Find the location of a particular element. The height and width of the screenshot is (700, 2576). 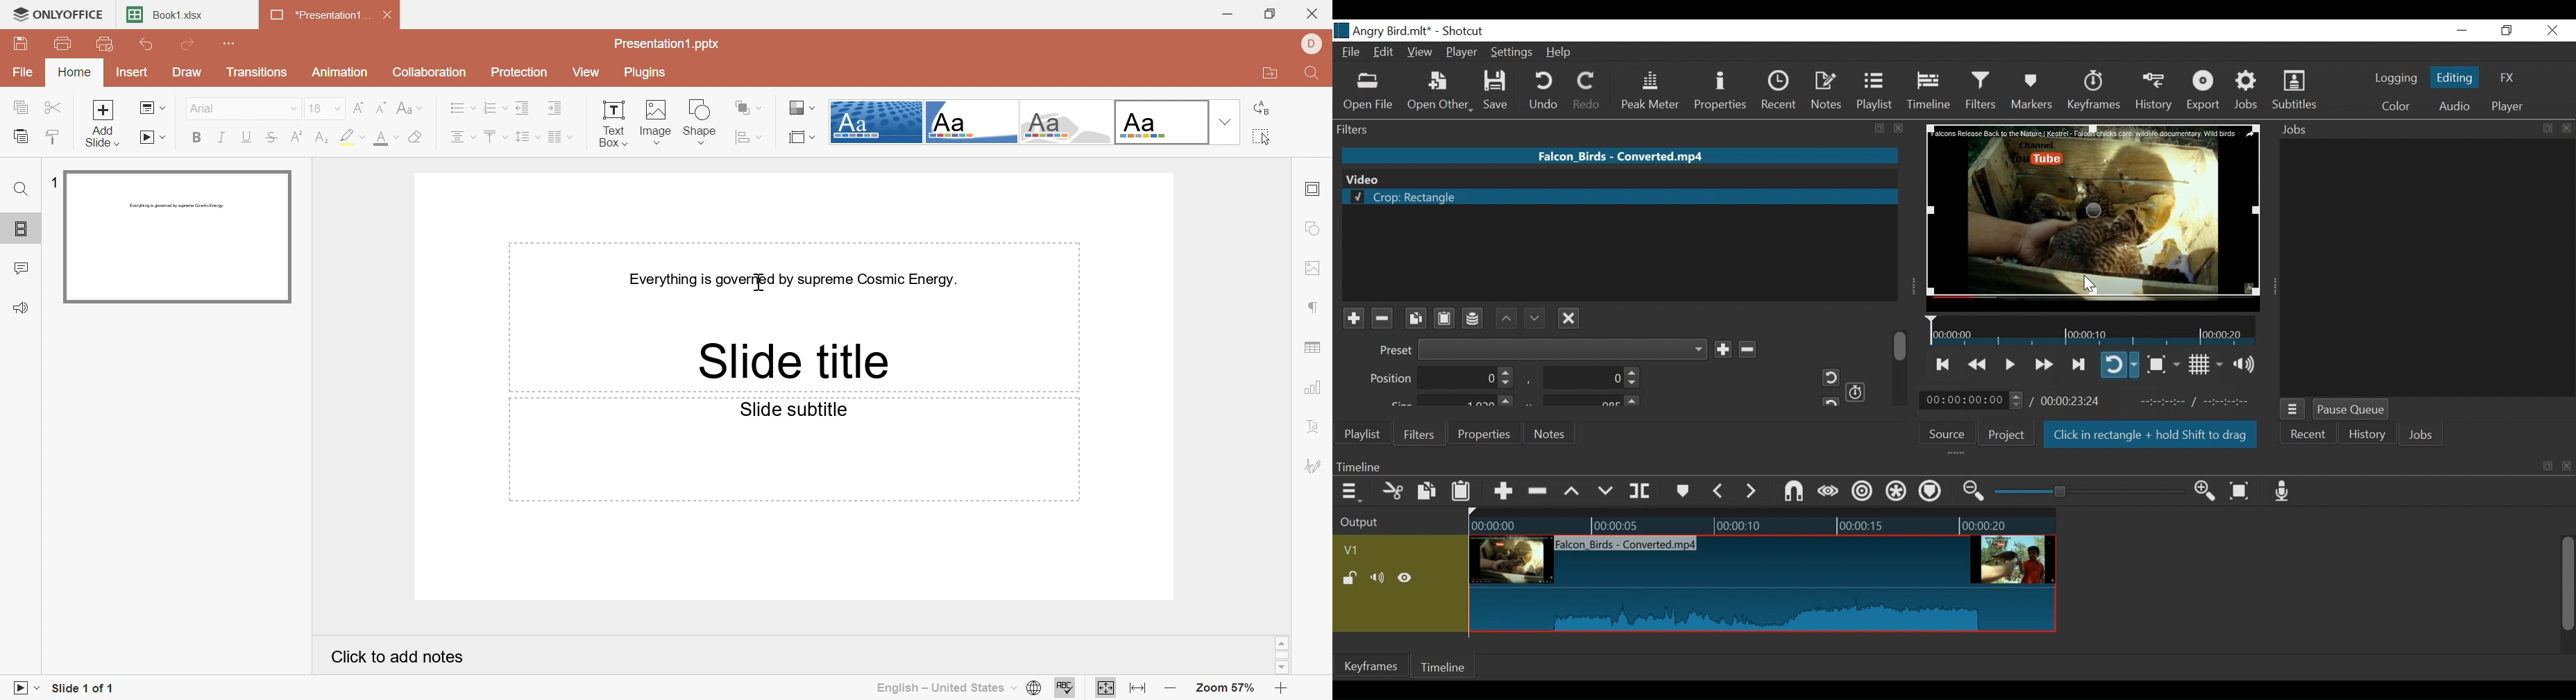

Timeline is located at coordinates (1930, 91).